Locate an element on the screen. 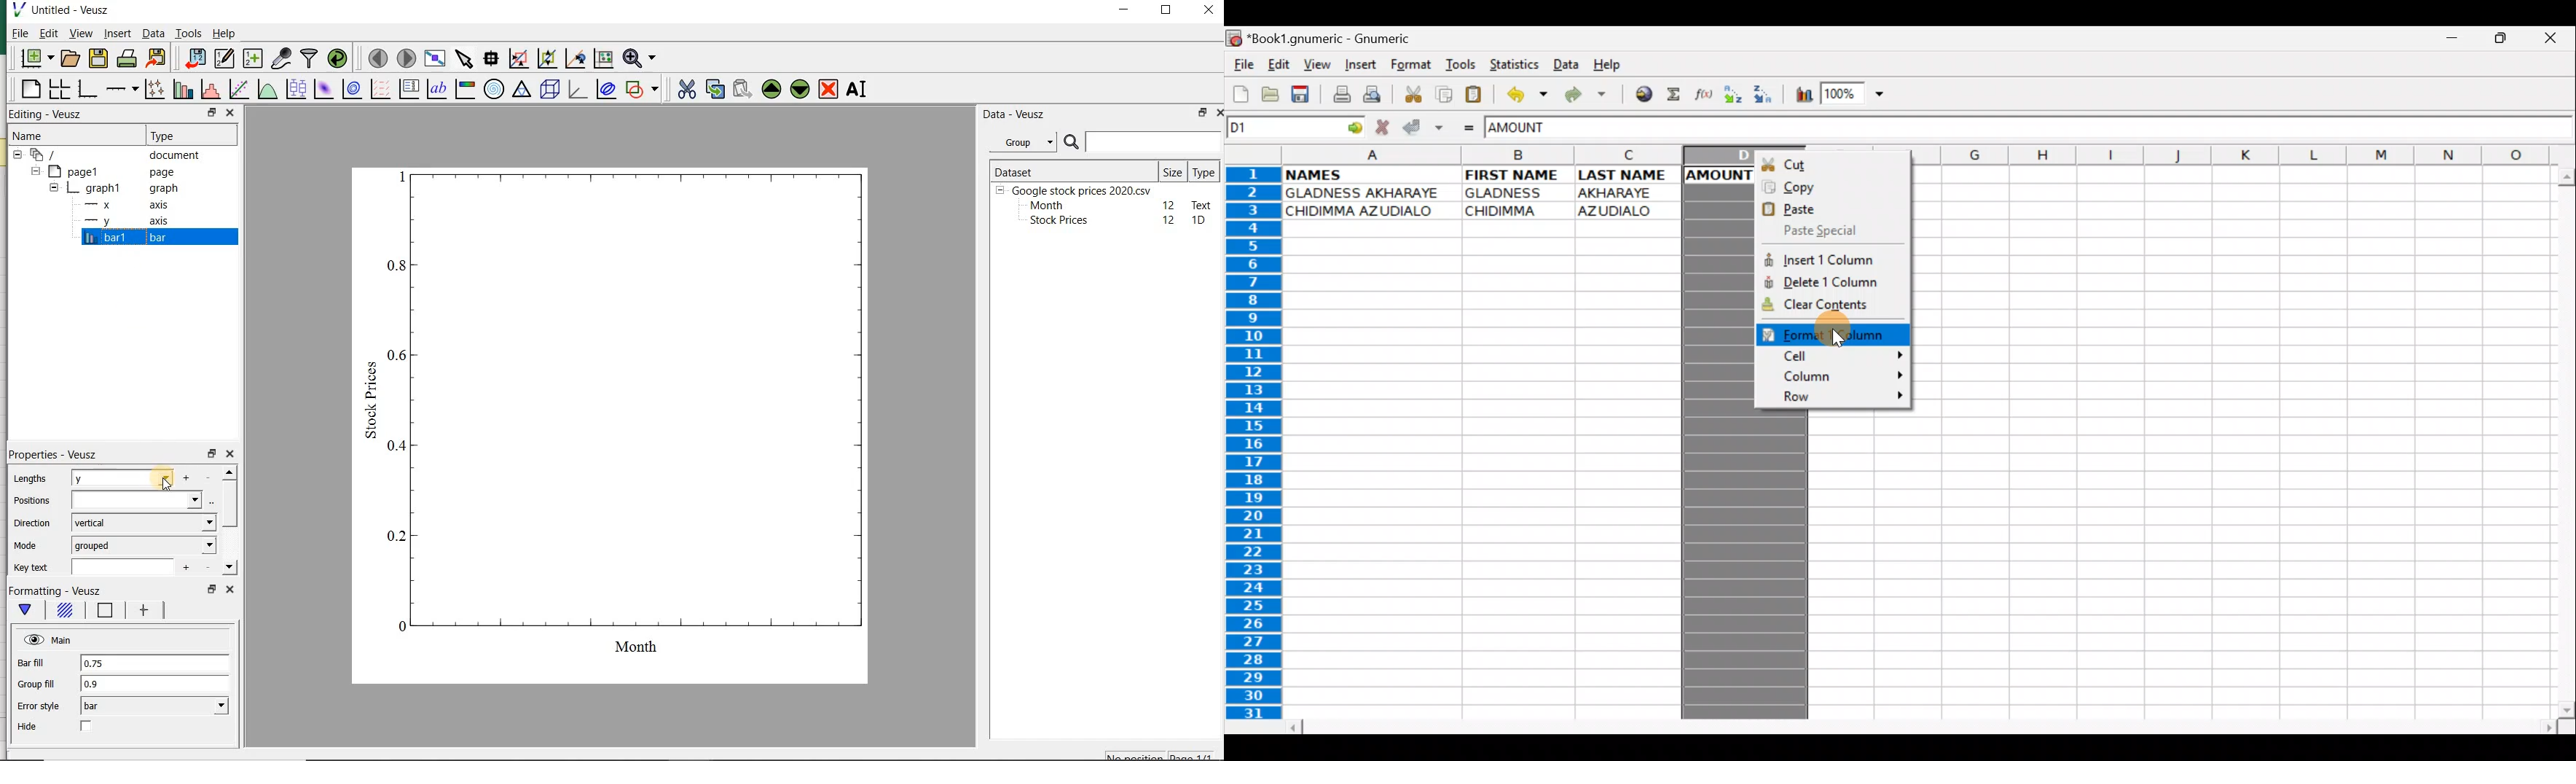 The image size is (2576, 784). 3d graph is located at coordinates (577, 90).